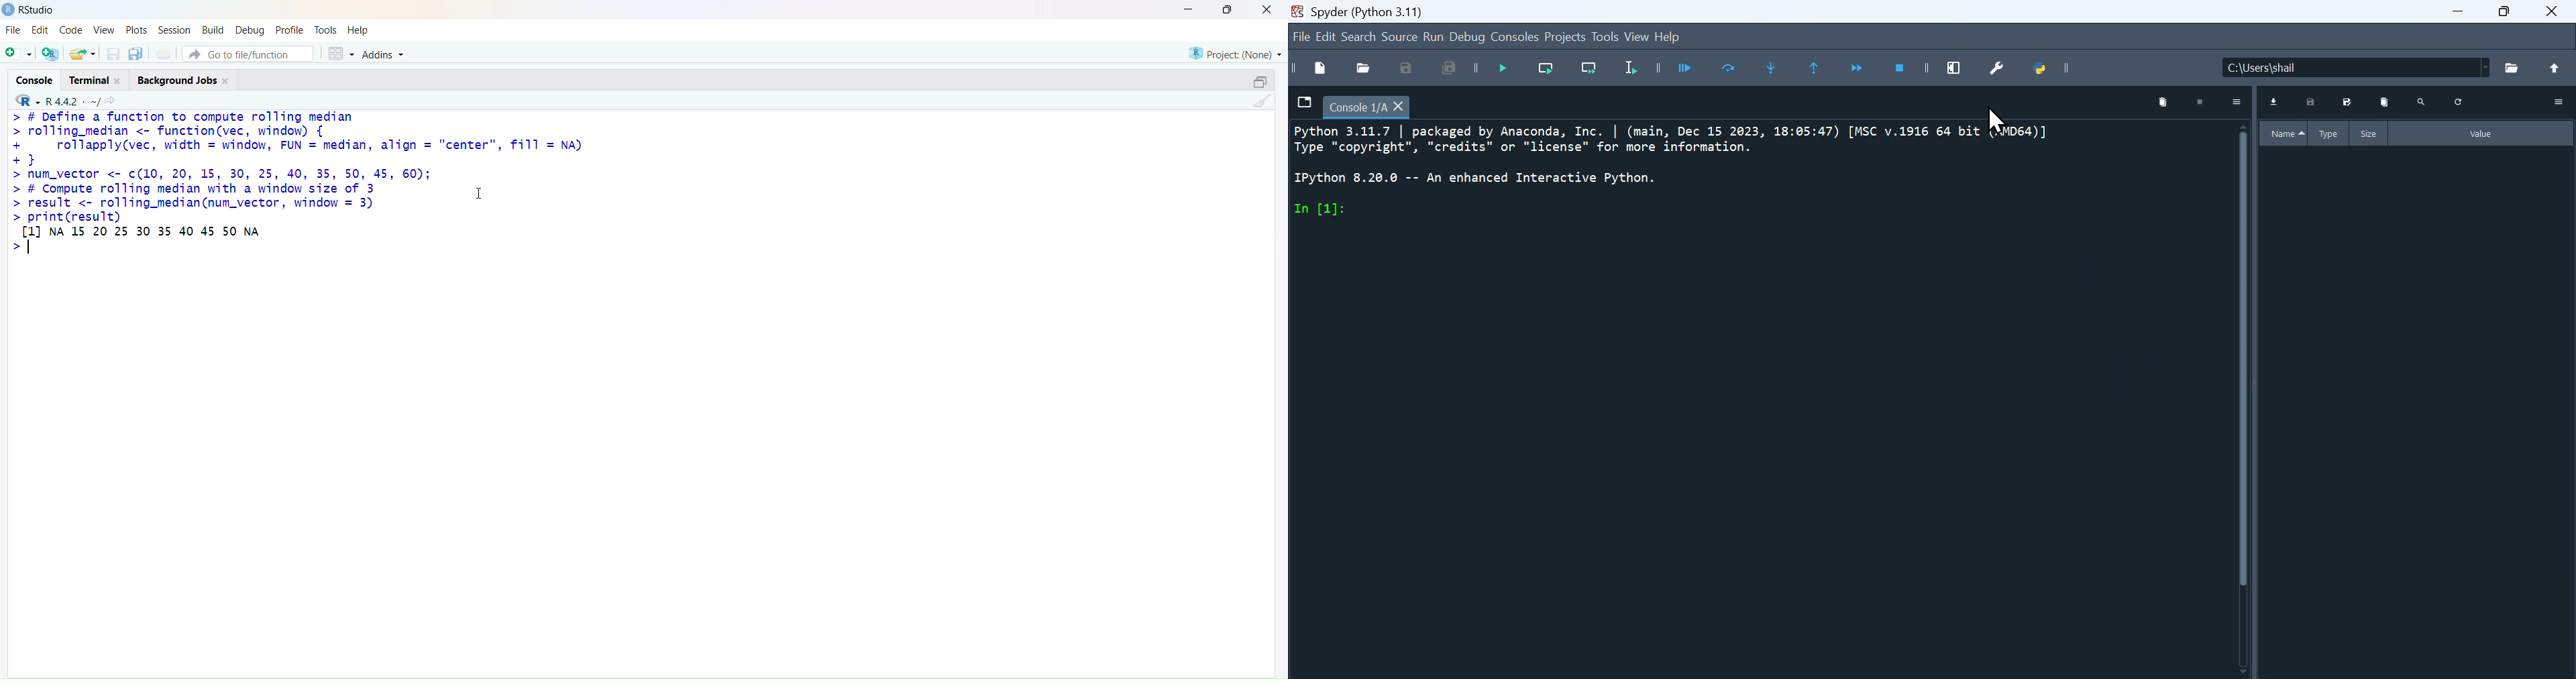 The width and height of the screenshot is (2576, 700). Describe the element at coordinates (1690, 69) in the screenshot. I see `Run cell` at that location.